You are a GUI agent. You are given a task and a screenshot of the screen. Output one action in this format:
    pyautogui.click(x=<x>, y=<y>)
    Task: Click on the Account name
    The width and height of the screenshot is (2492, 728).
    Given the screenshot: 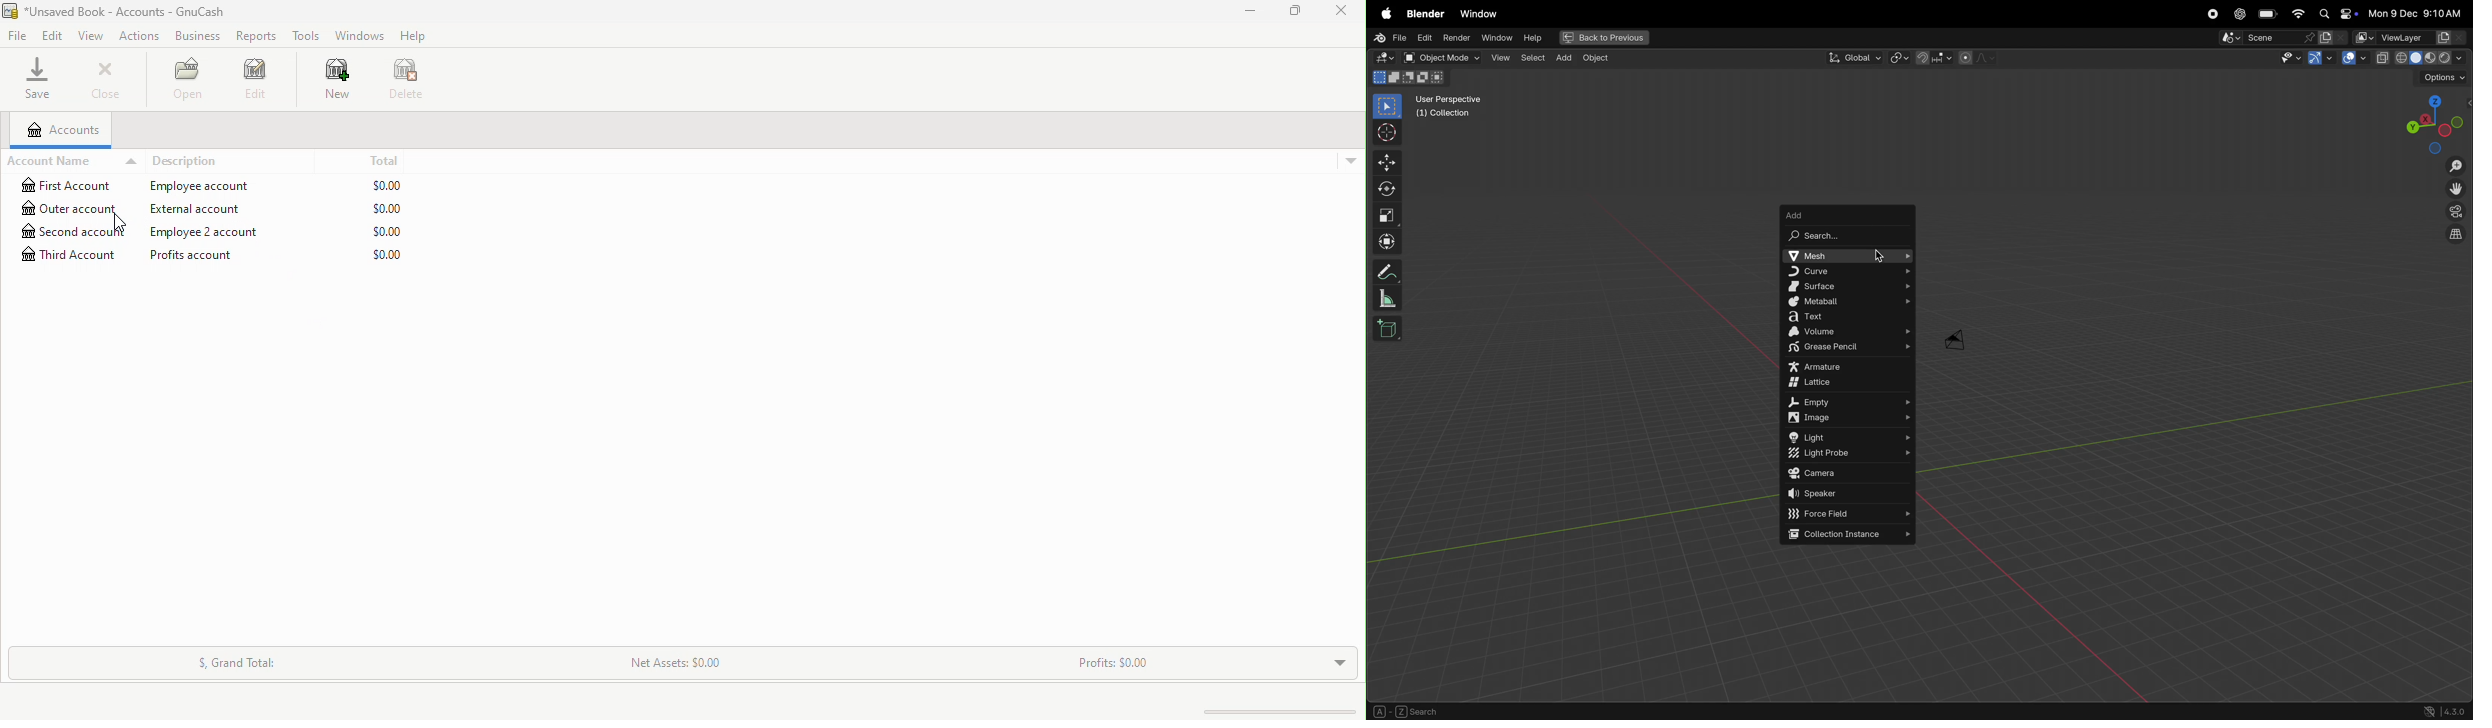 What is the action you would take?
    pyautogui.click(x=71, y=161)
    